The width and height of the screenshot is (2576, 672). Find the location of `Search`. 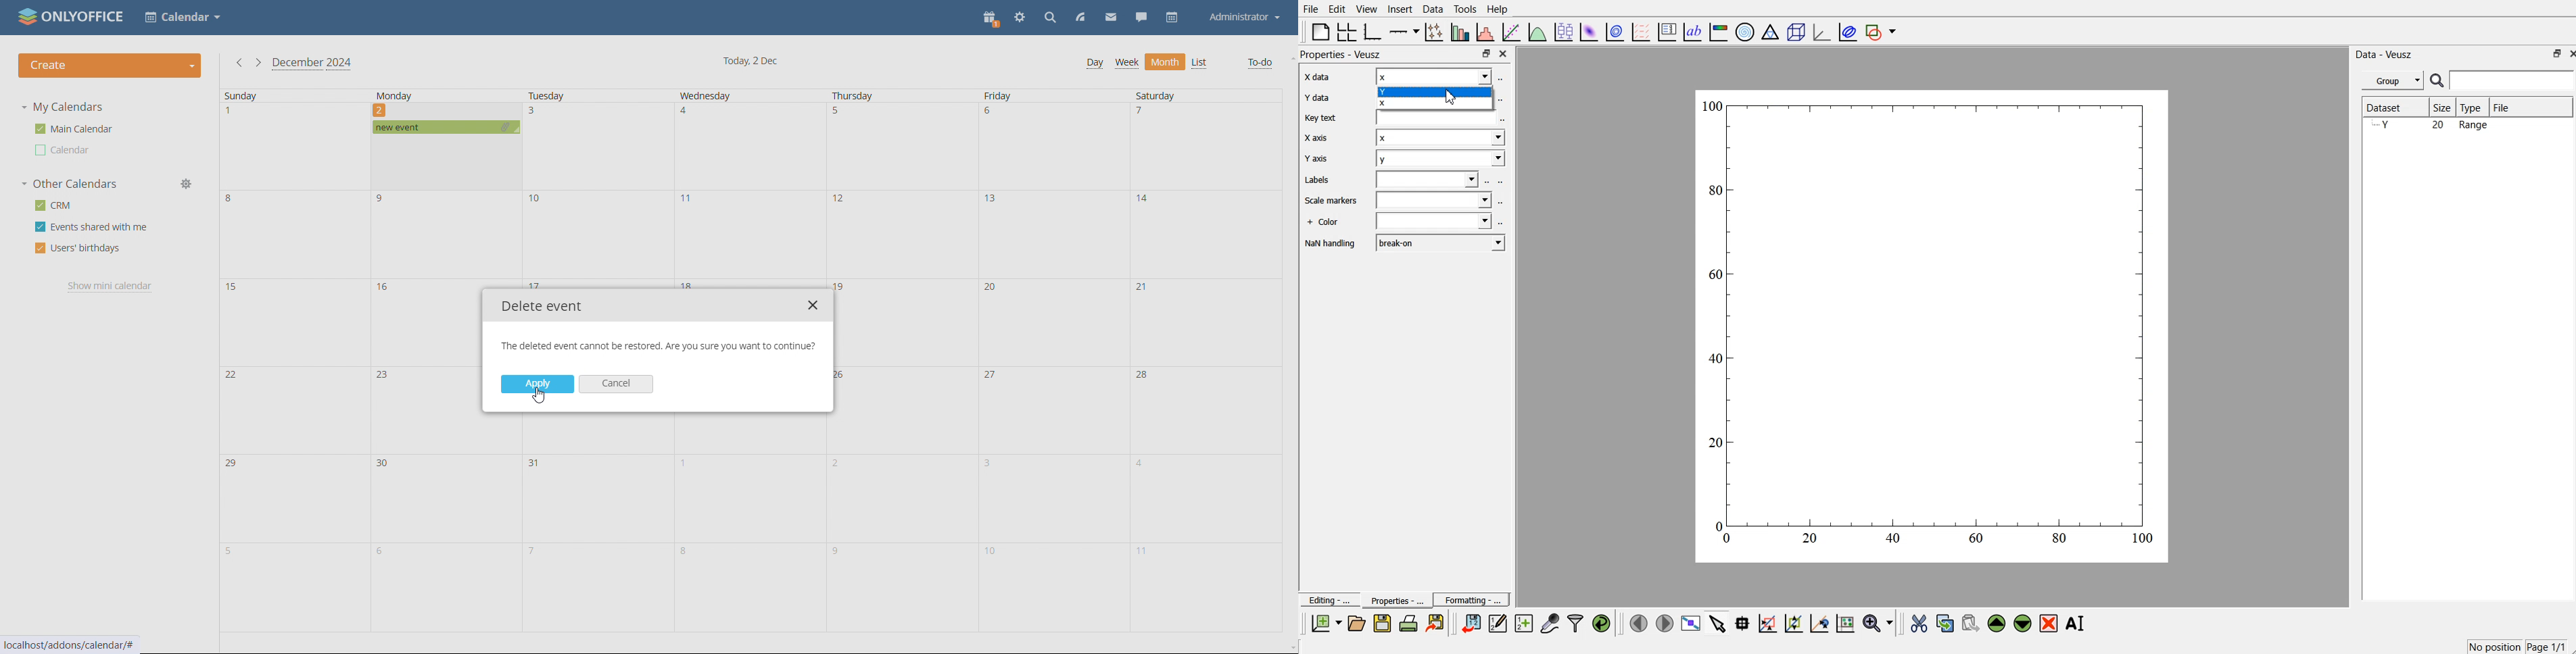

Search is located at coordinates (2503, 81).